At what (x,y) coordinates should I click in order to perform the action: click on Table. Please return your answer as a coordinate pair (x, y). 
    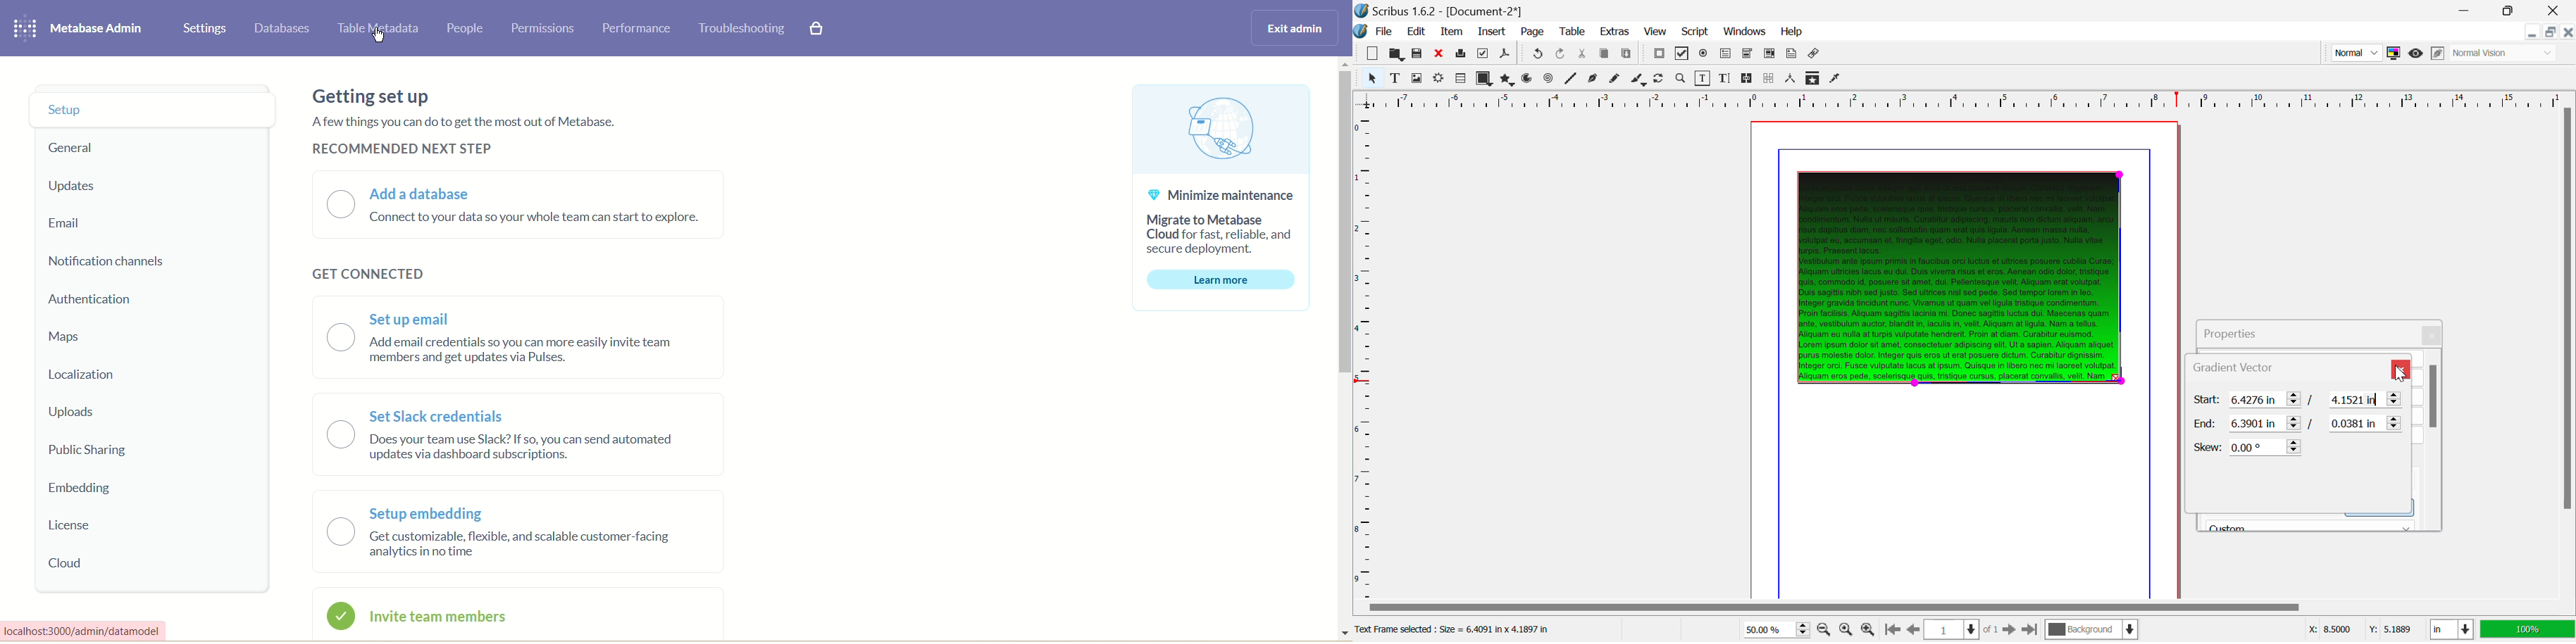
    Looking at the image, I should click on (1574, 32).